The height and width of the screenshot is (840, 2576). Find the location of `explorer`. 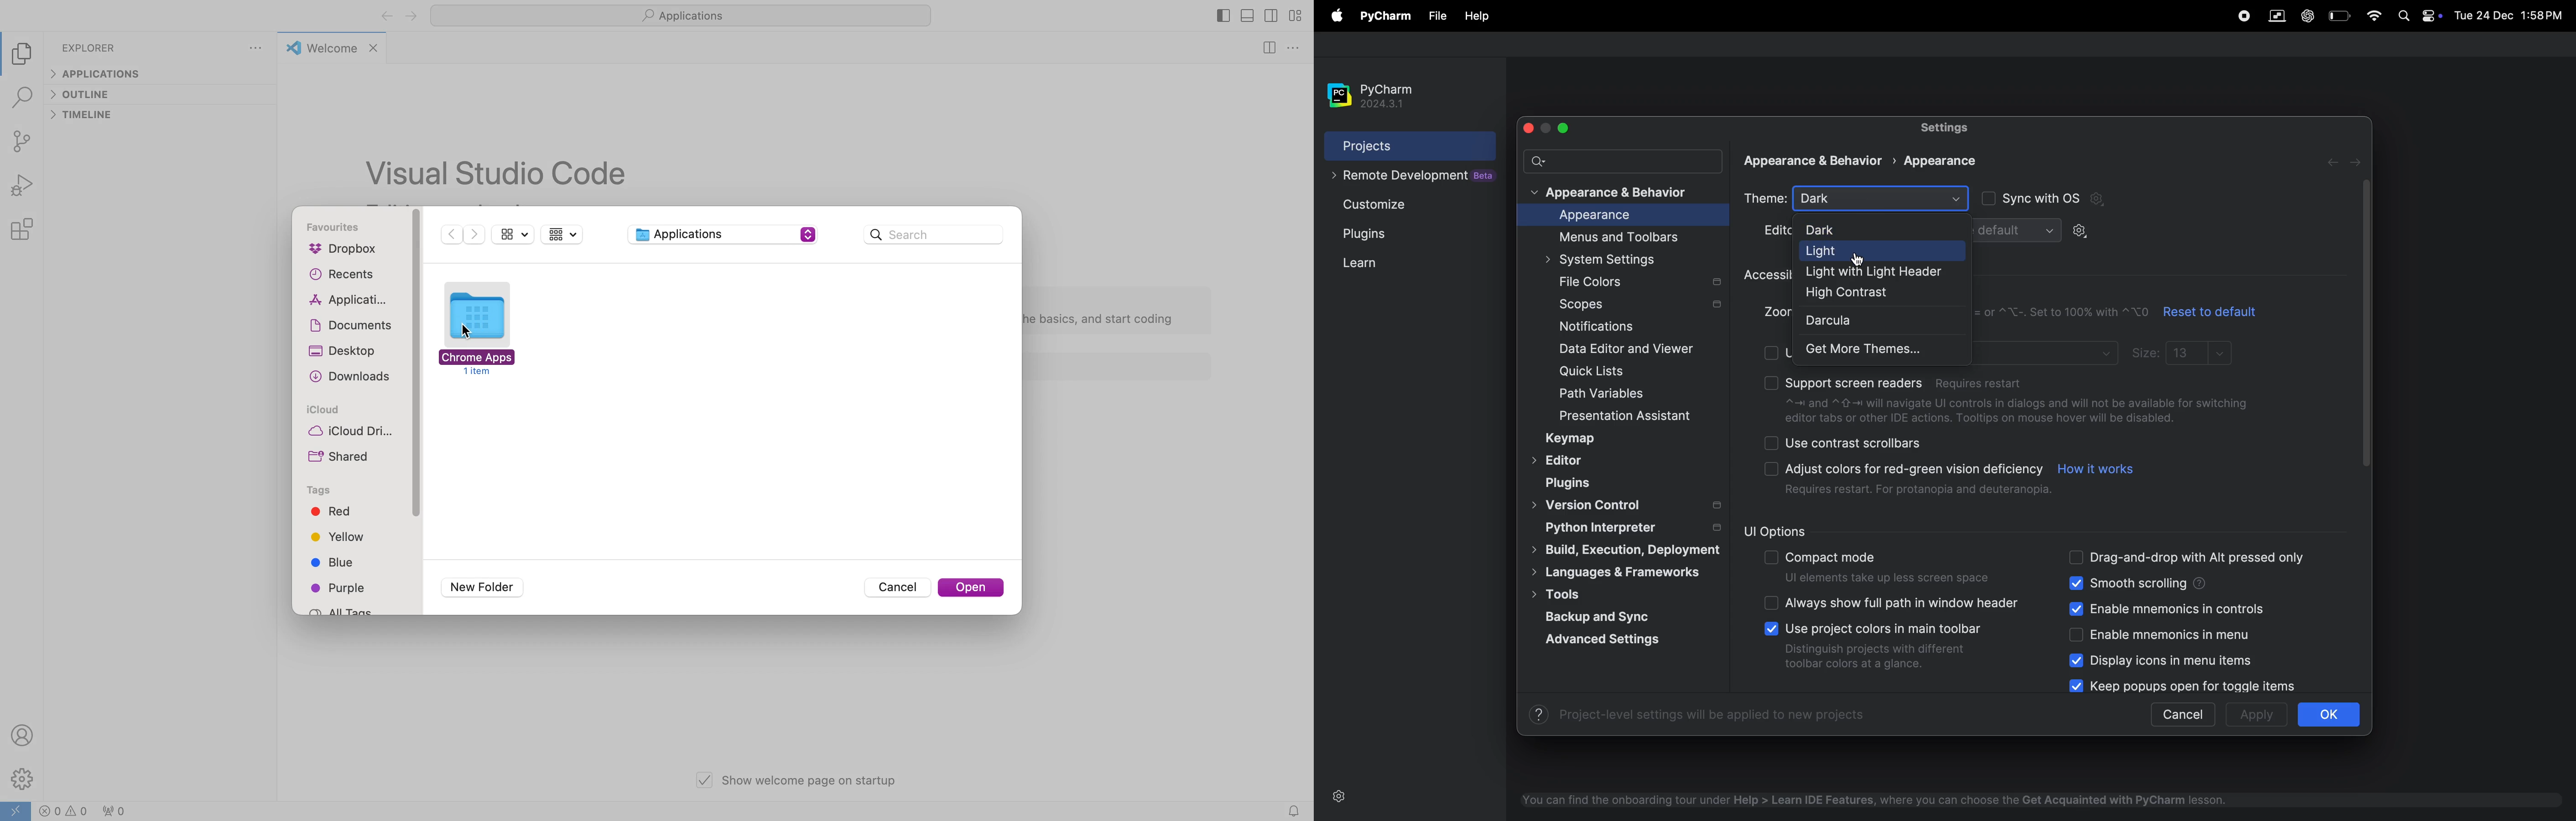

explorer is located at coordinates (90, 49).